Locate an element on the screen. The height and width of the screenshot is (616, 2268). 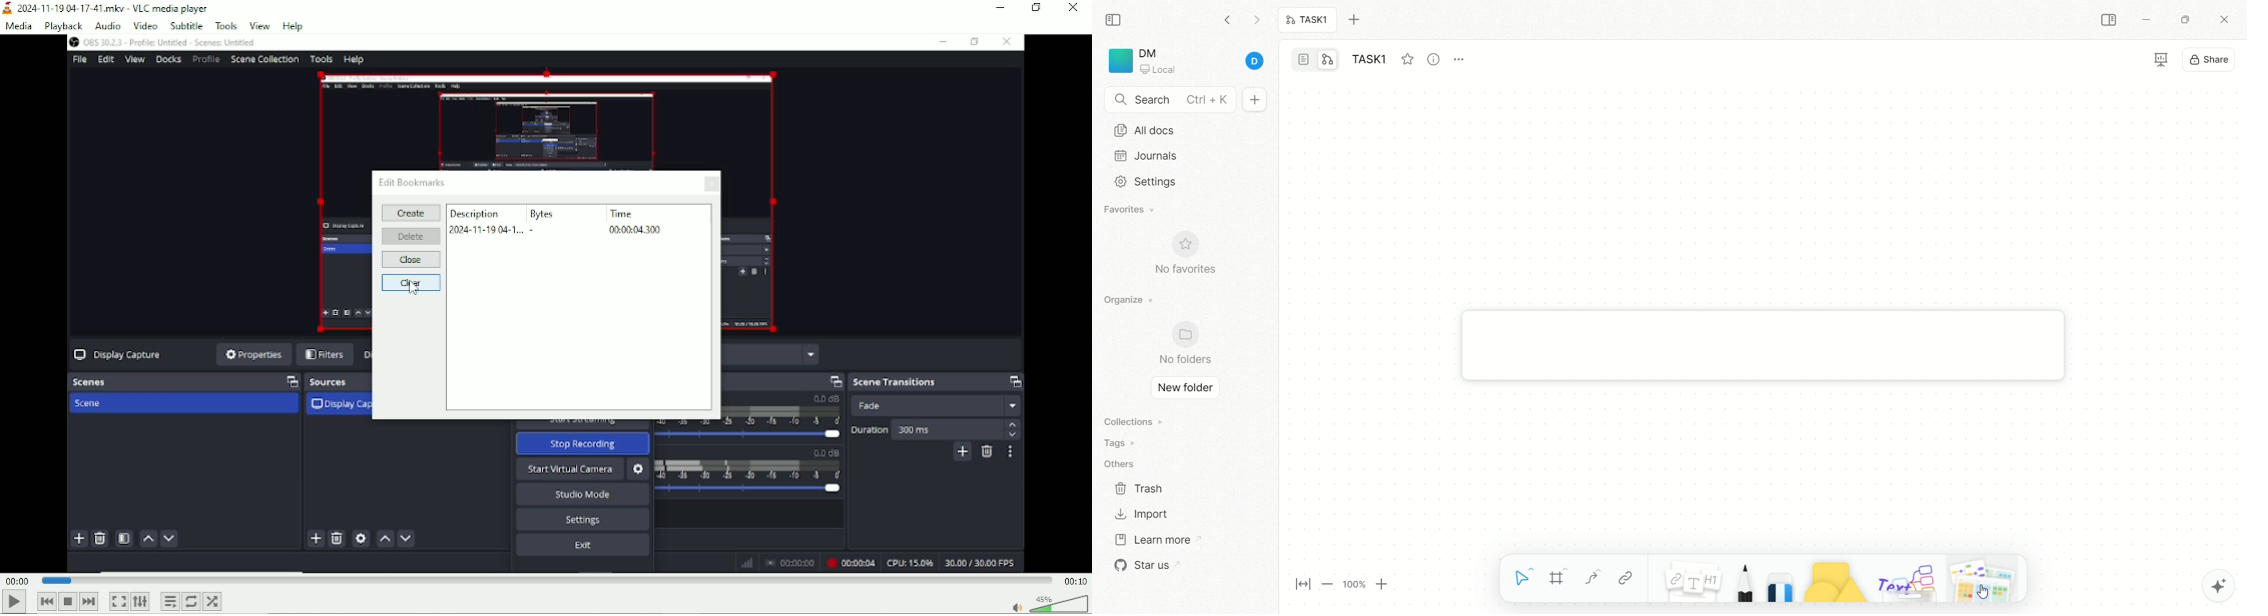
all docs is located at coordinates (1144, 130).